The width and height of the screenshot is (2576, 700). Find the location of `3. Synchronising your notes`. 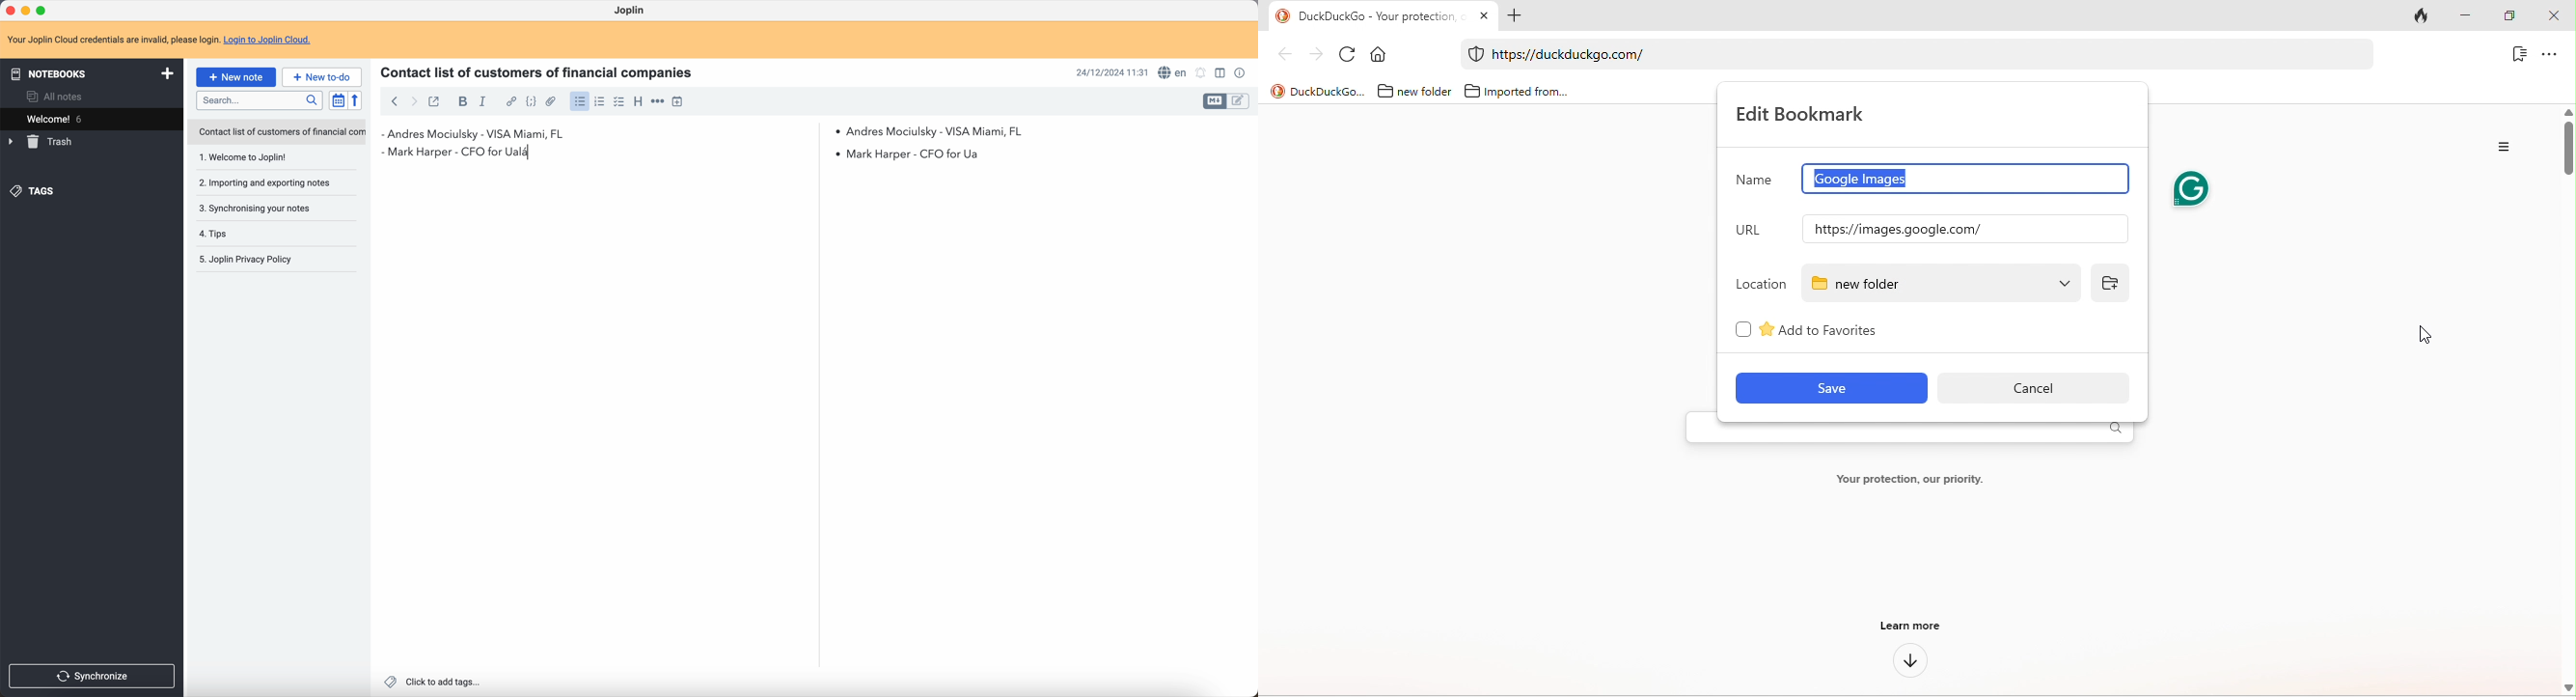

3. Synchronising your notes is located at coordinates (258, 208).